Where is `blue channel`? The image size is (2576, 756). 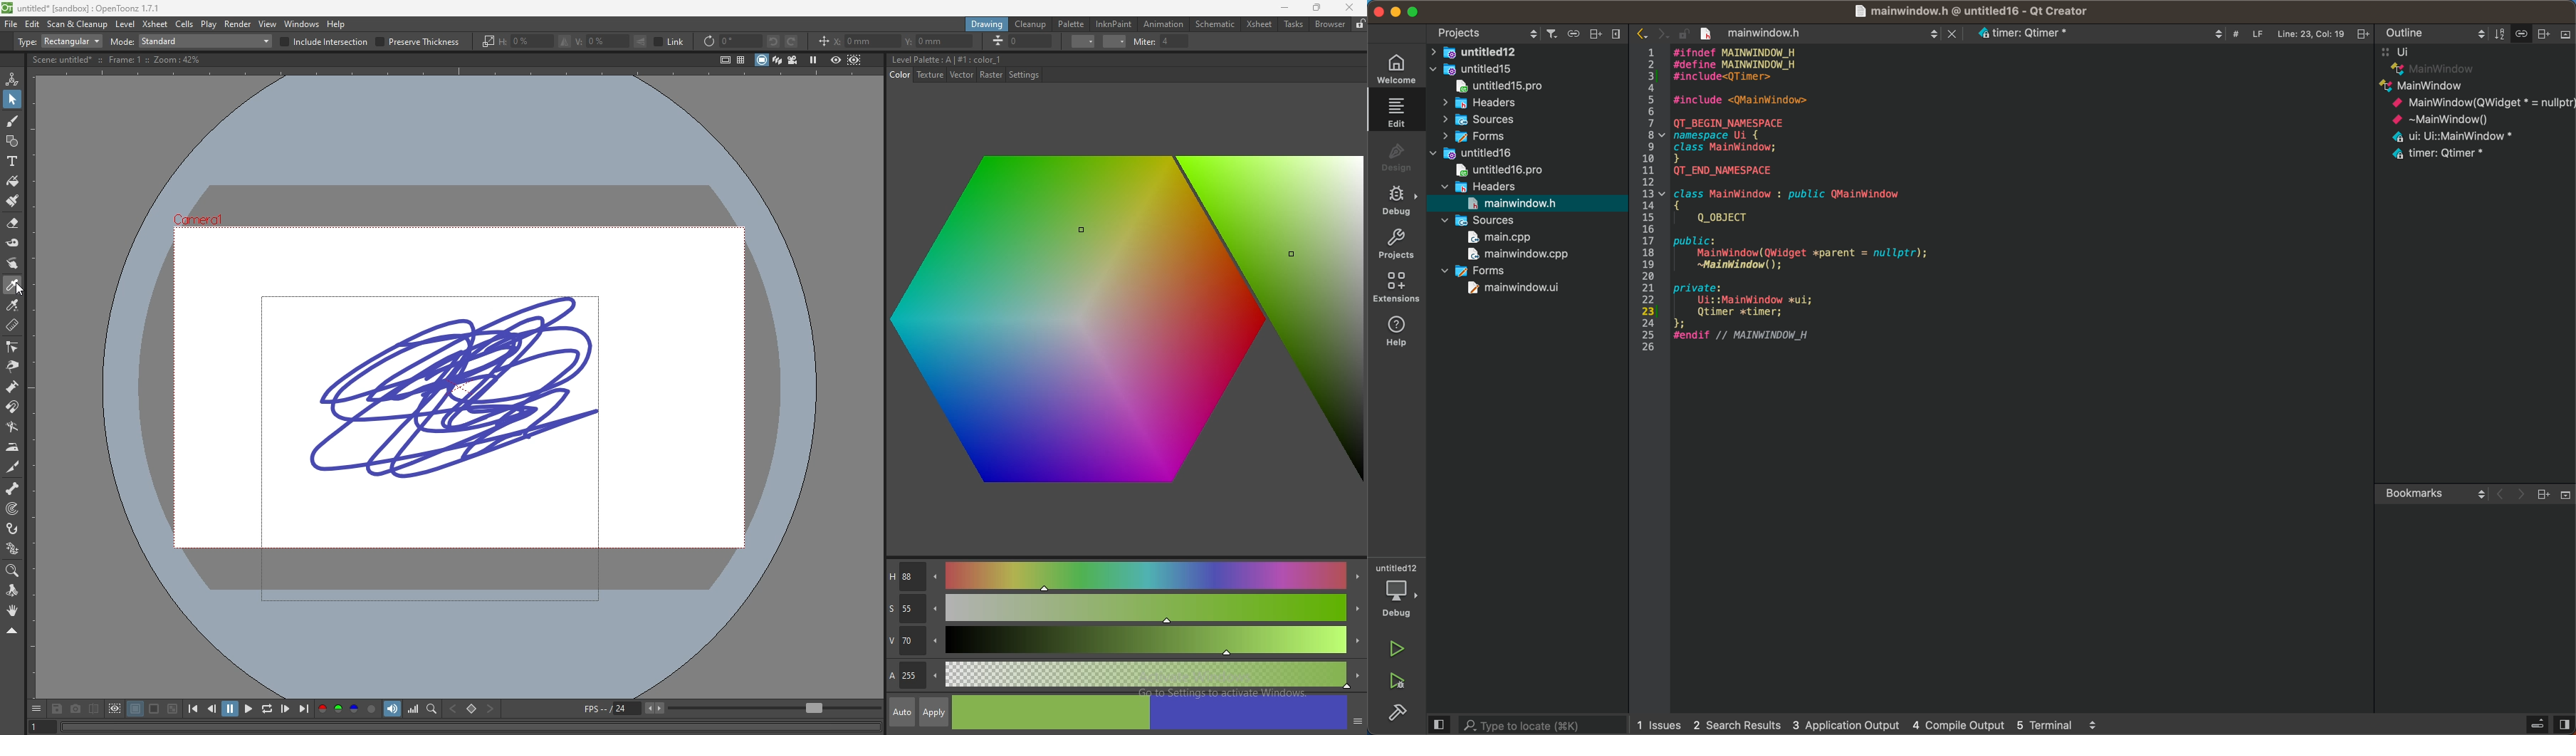
blue channel is located at coordinates (354, 708).